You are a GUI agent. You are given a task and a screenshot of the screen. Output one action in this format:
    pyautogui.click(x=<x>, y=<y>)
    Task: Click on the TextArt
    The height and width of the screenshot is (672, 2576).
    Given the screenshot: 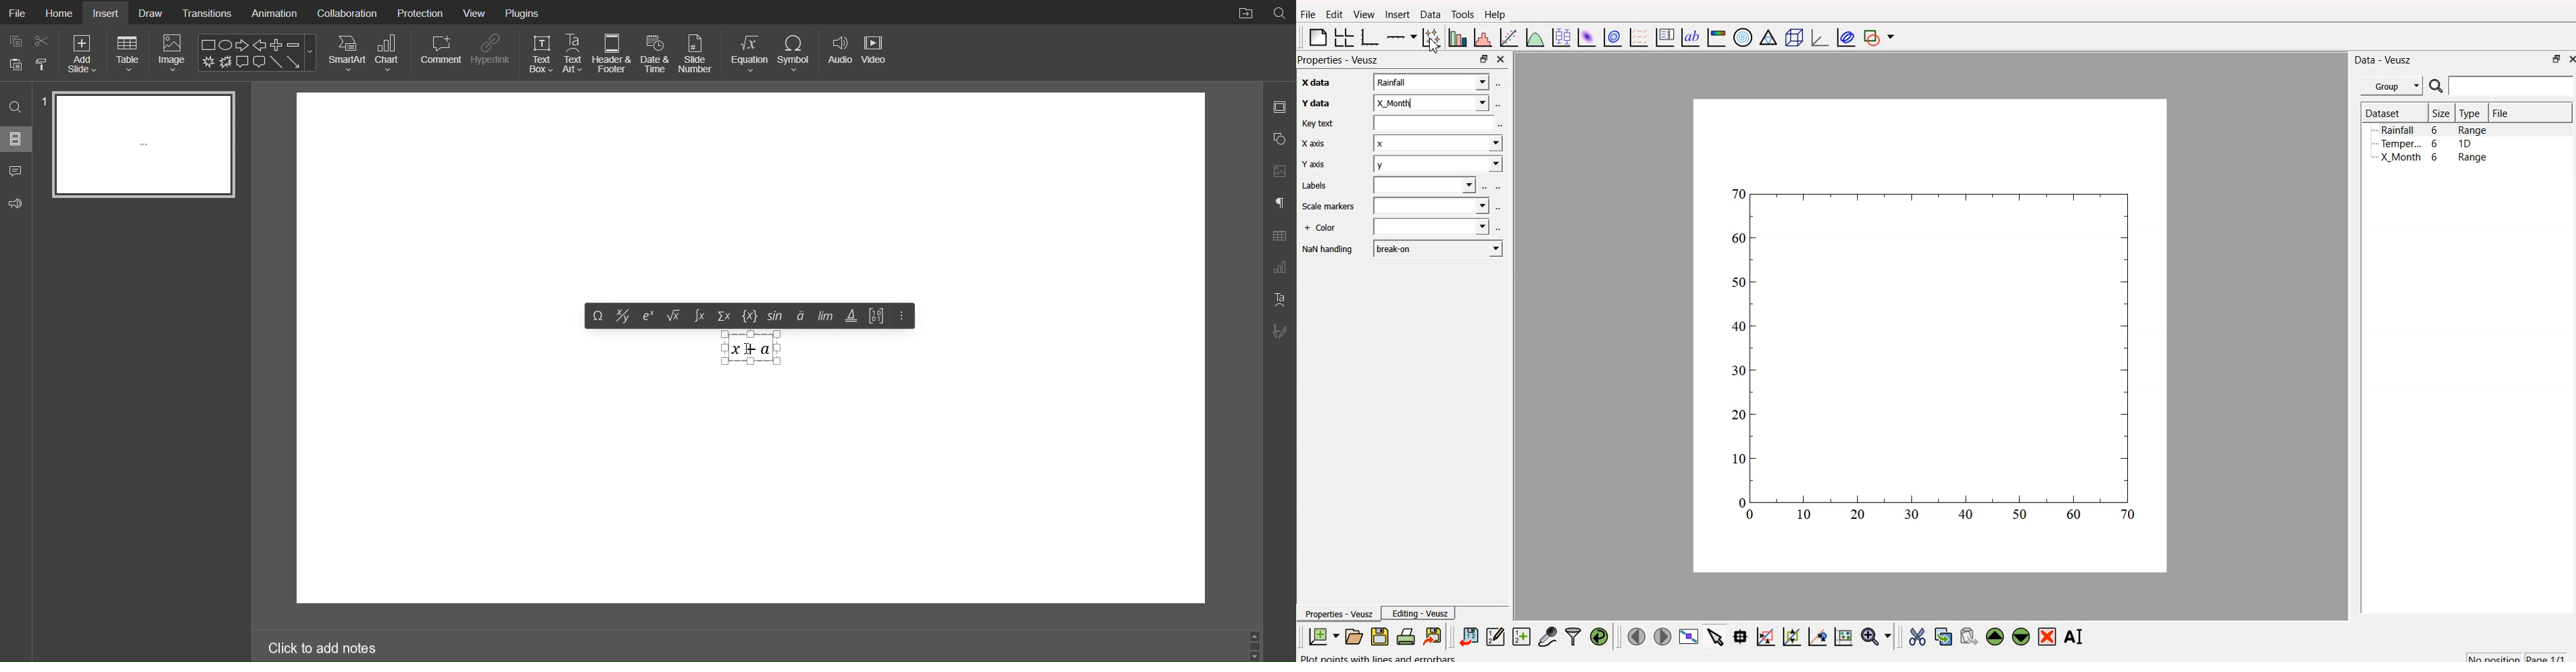 What is the action you would take?
    pyautogui.click(x=1279, y=298)
    